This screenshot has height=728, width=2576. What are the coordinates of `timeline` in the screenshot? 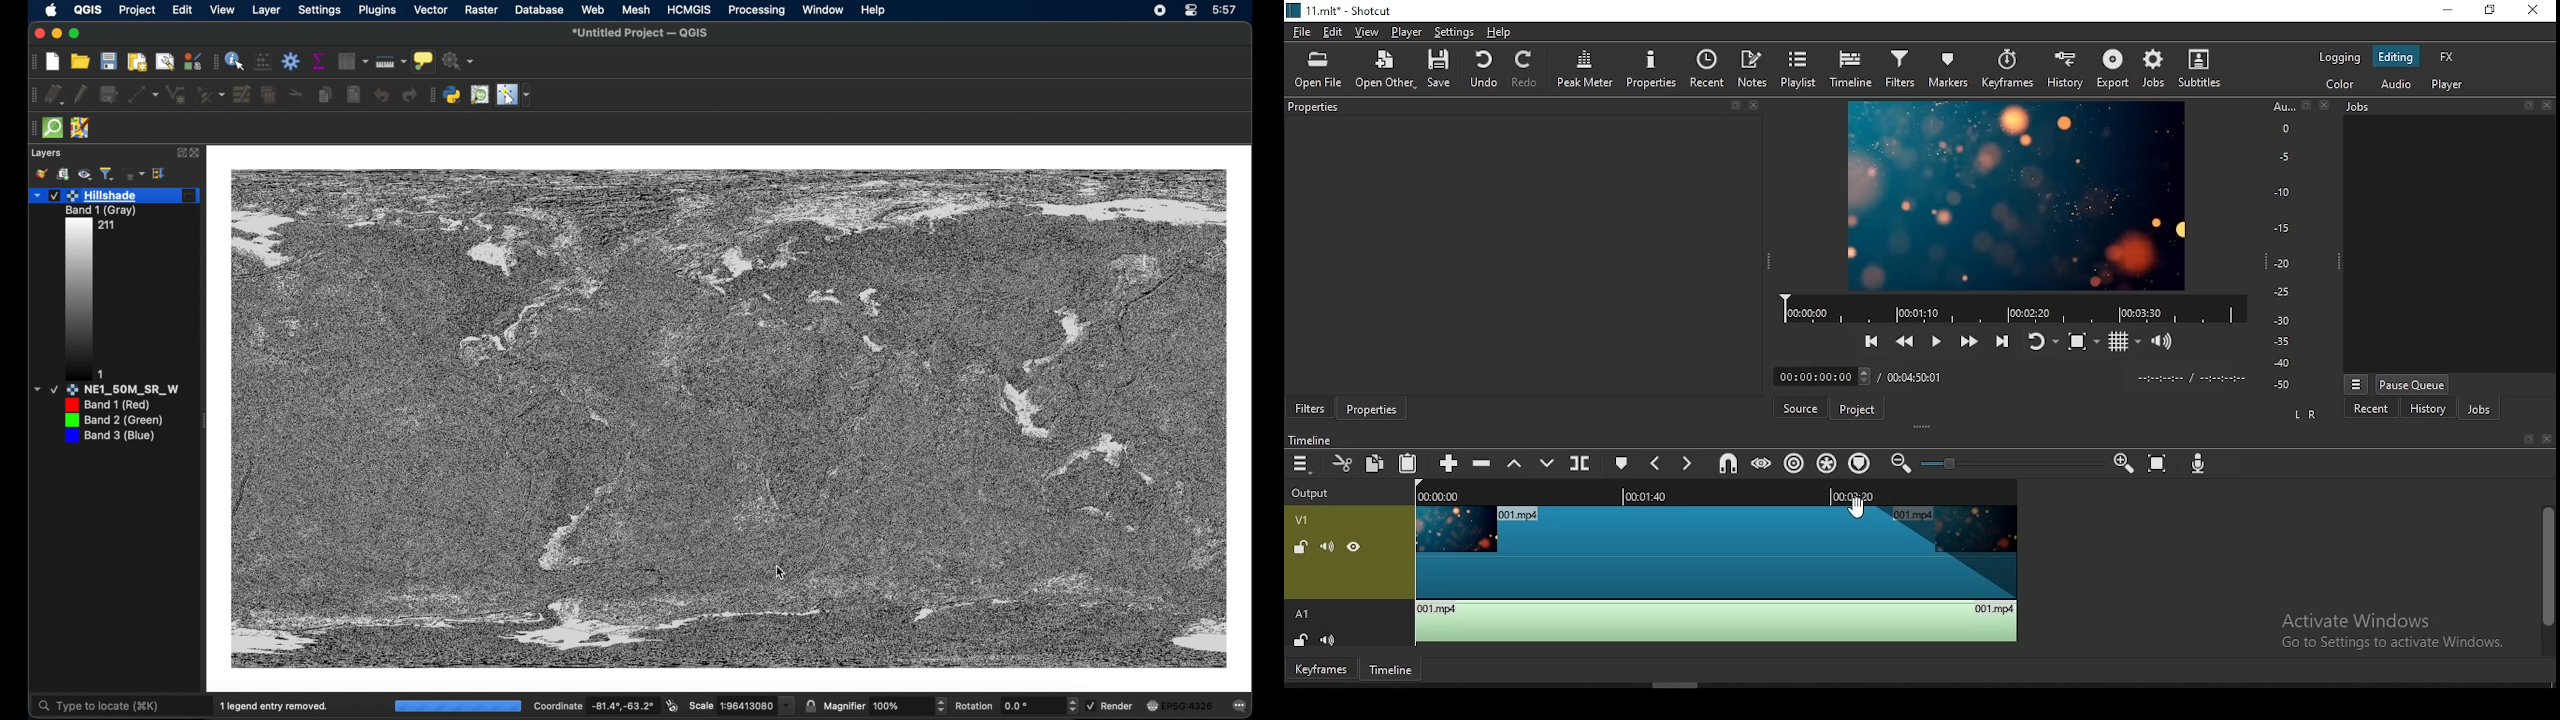 It's located at (1854, 69).